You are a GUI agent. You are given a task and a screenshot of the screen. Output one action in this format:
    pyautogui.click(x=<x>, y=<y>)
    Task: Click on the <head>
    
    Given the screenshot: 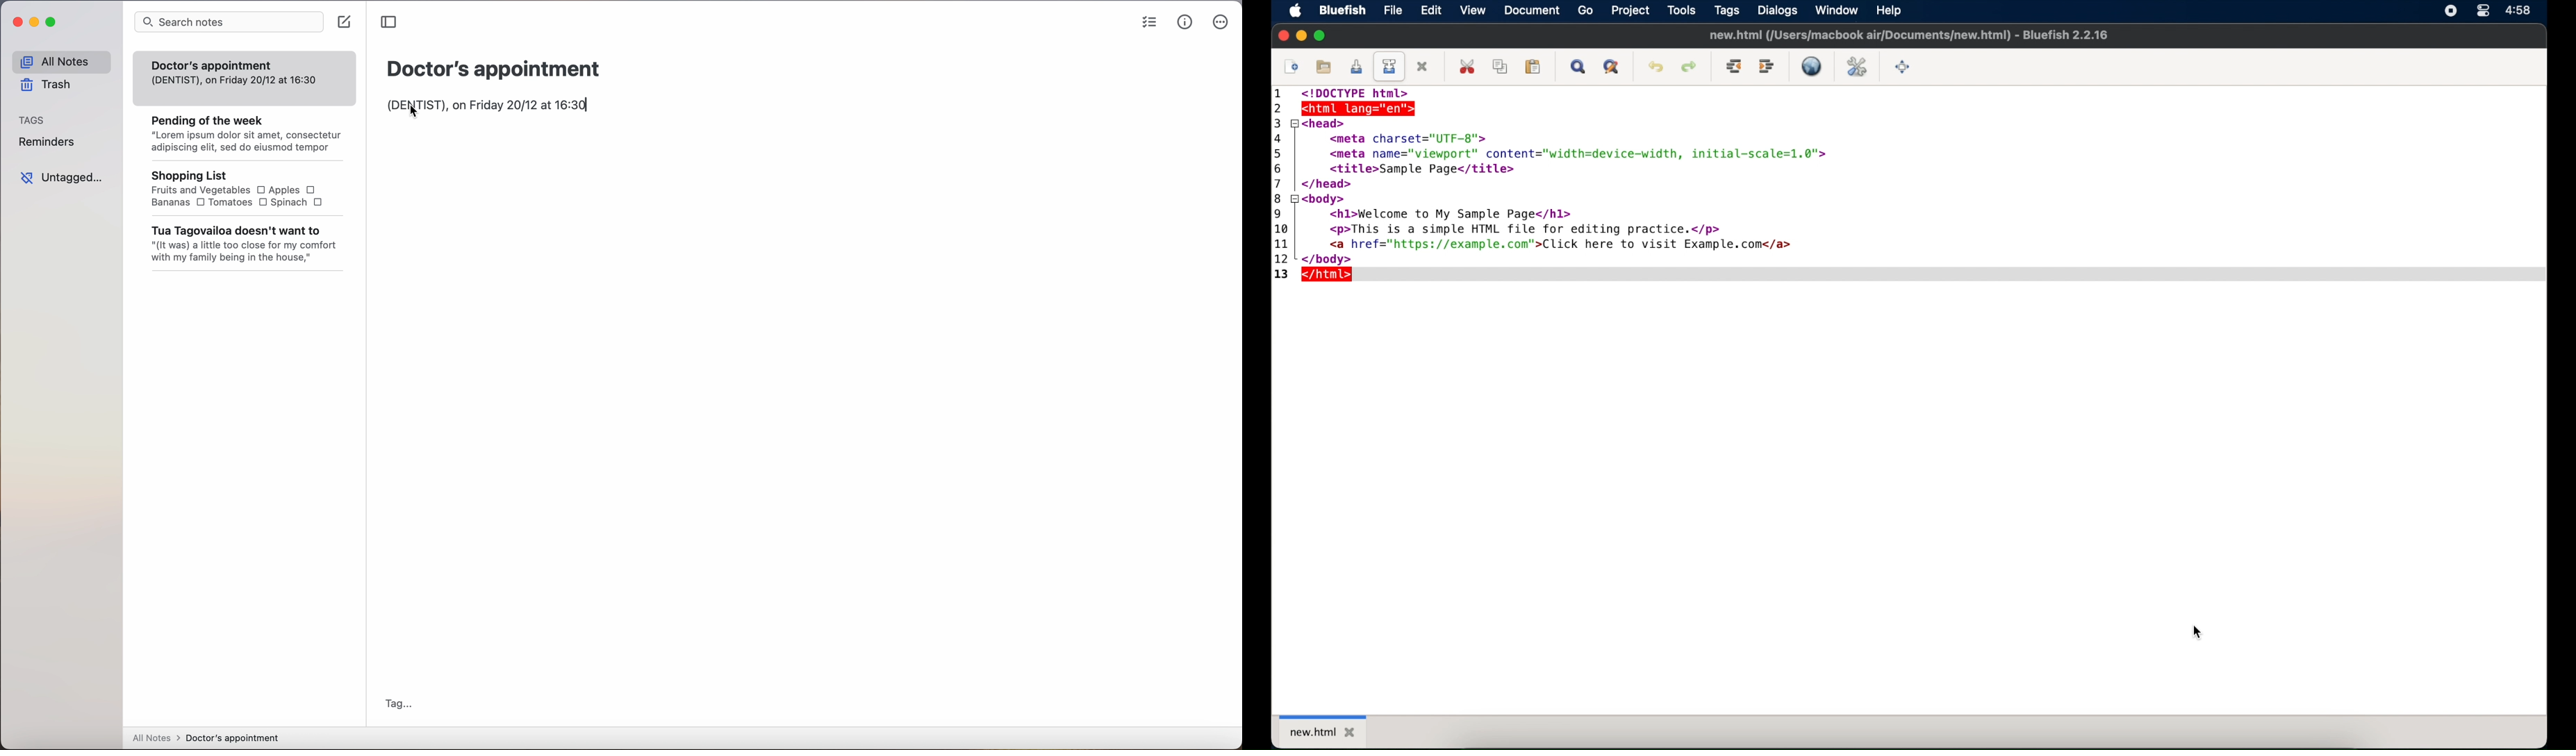 What is the action you would take?
    pyautogui.click(x=1326, y=123)
    